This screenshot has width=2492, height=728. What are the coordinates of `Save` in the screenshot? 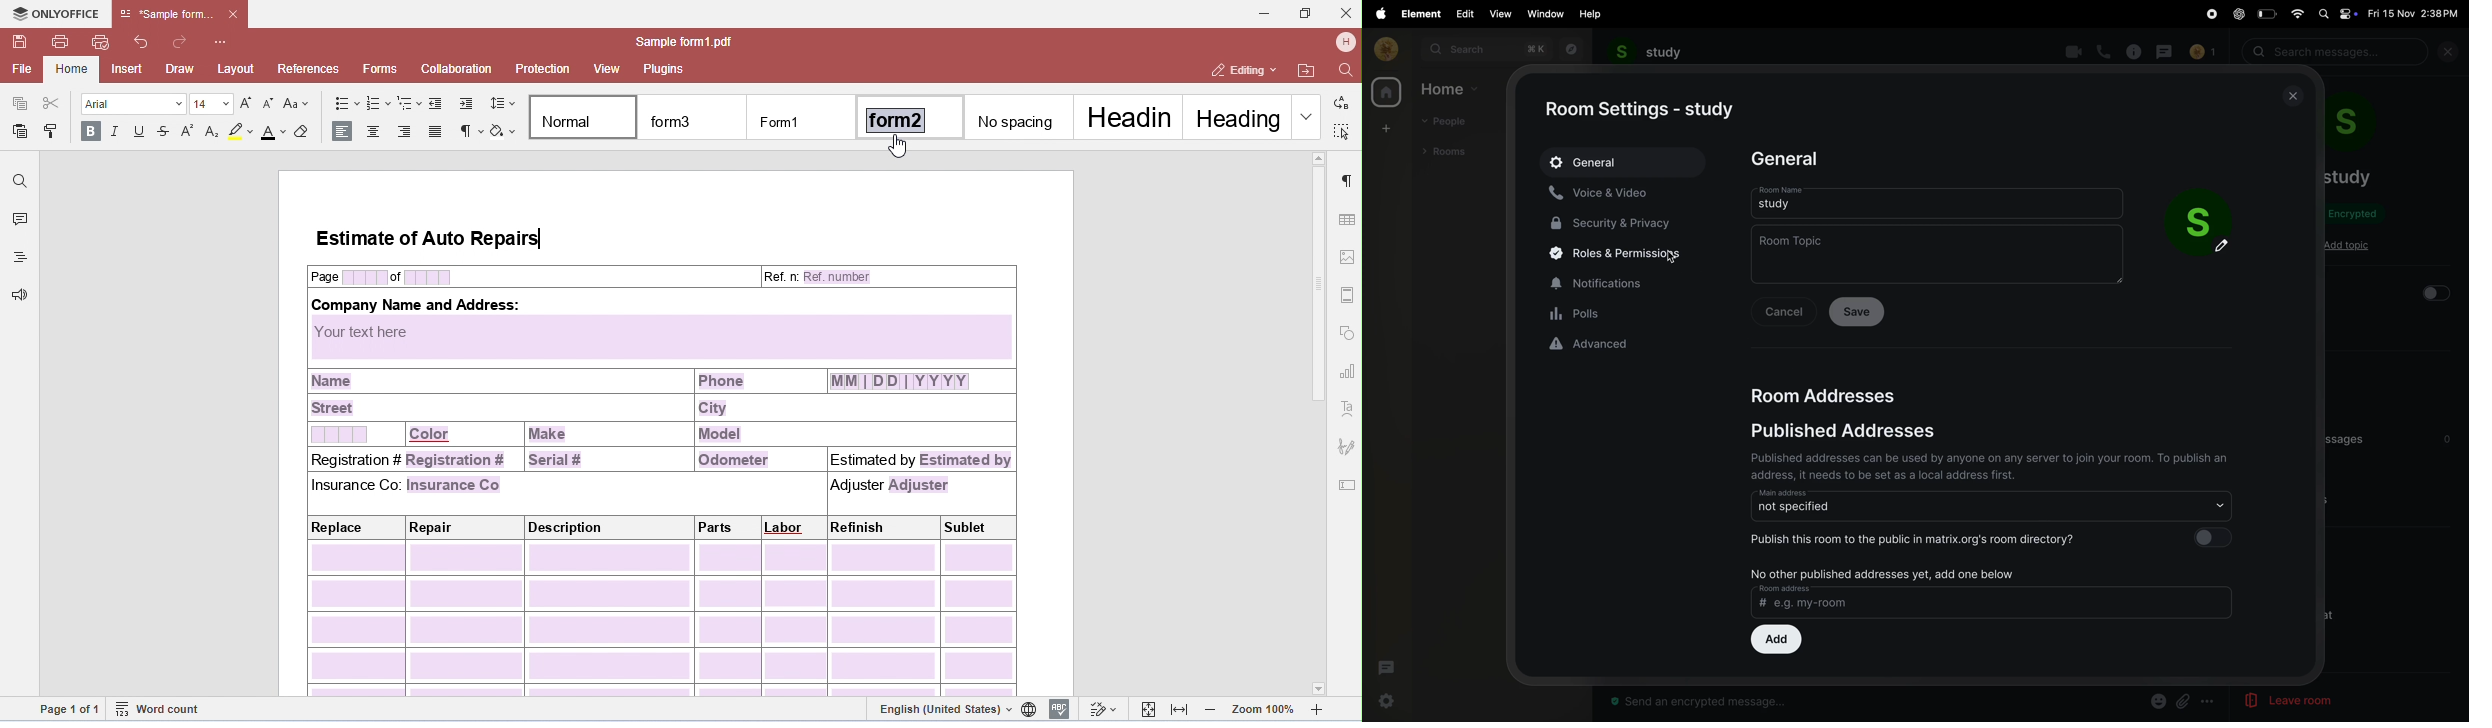 It's located at (1860, 313).